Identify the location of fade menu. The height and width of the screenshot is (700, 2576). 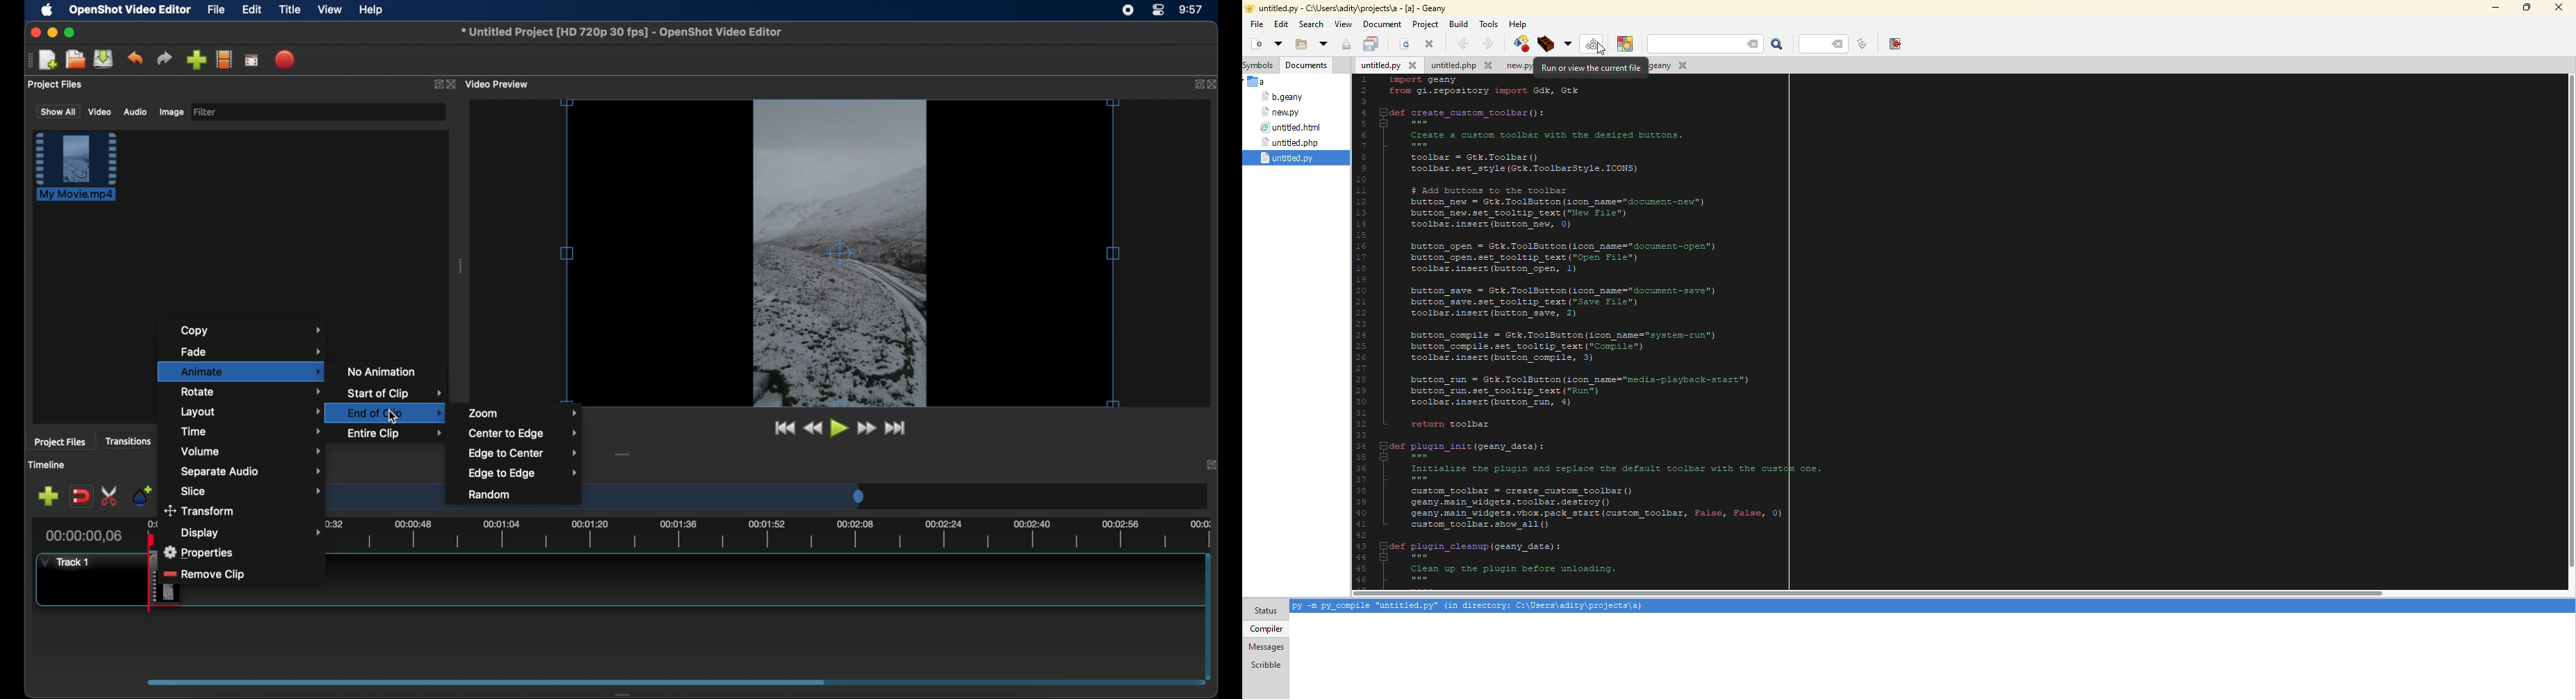
(252, 350).